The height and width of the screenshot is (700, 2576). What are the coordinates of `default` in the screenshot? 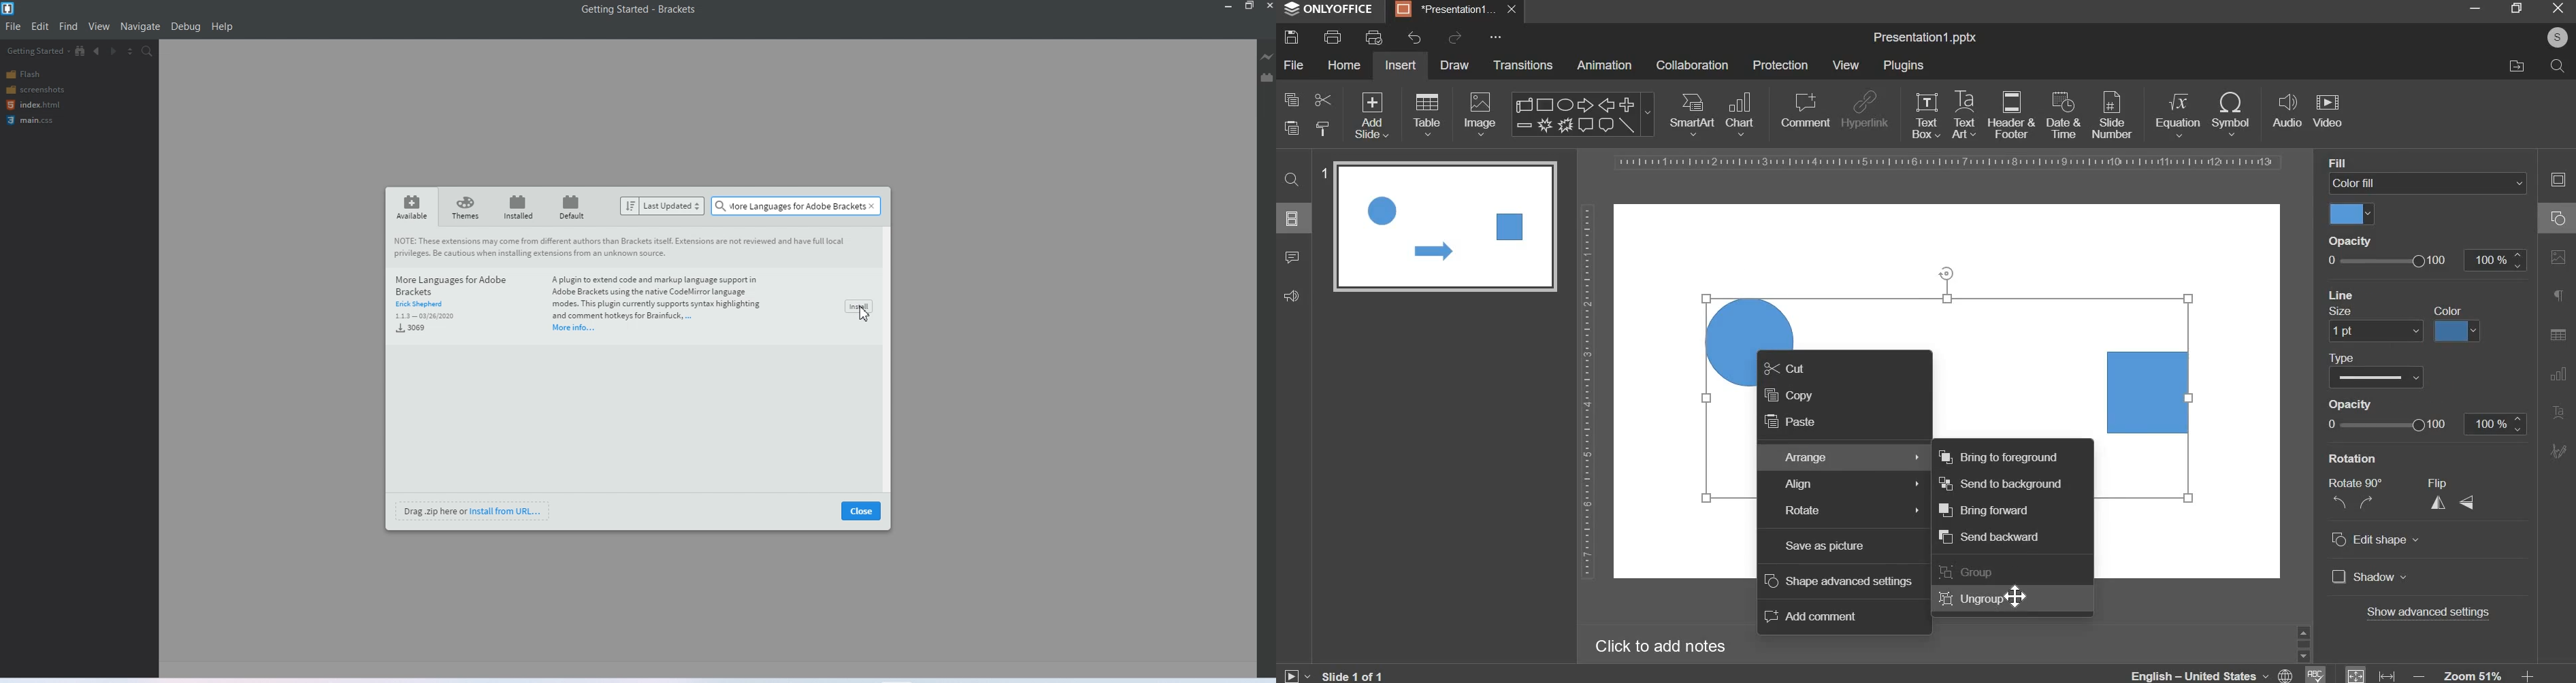 It's located at (574, 206).